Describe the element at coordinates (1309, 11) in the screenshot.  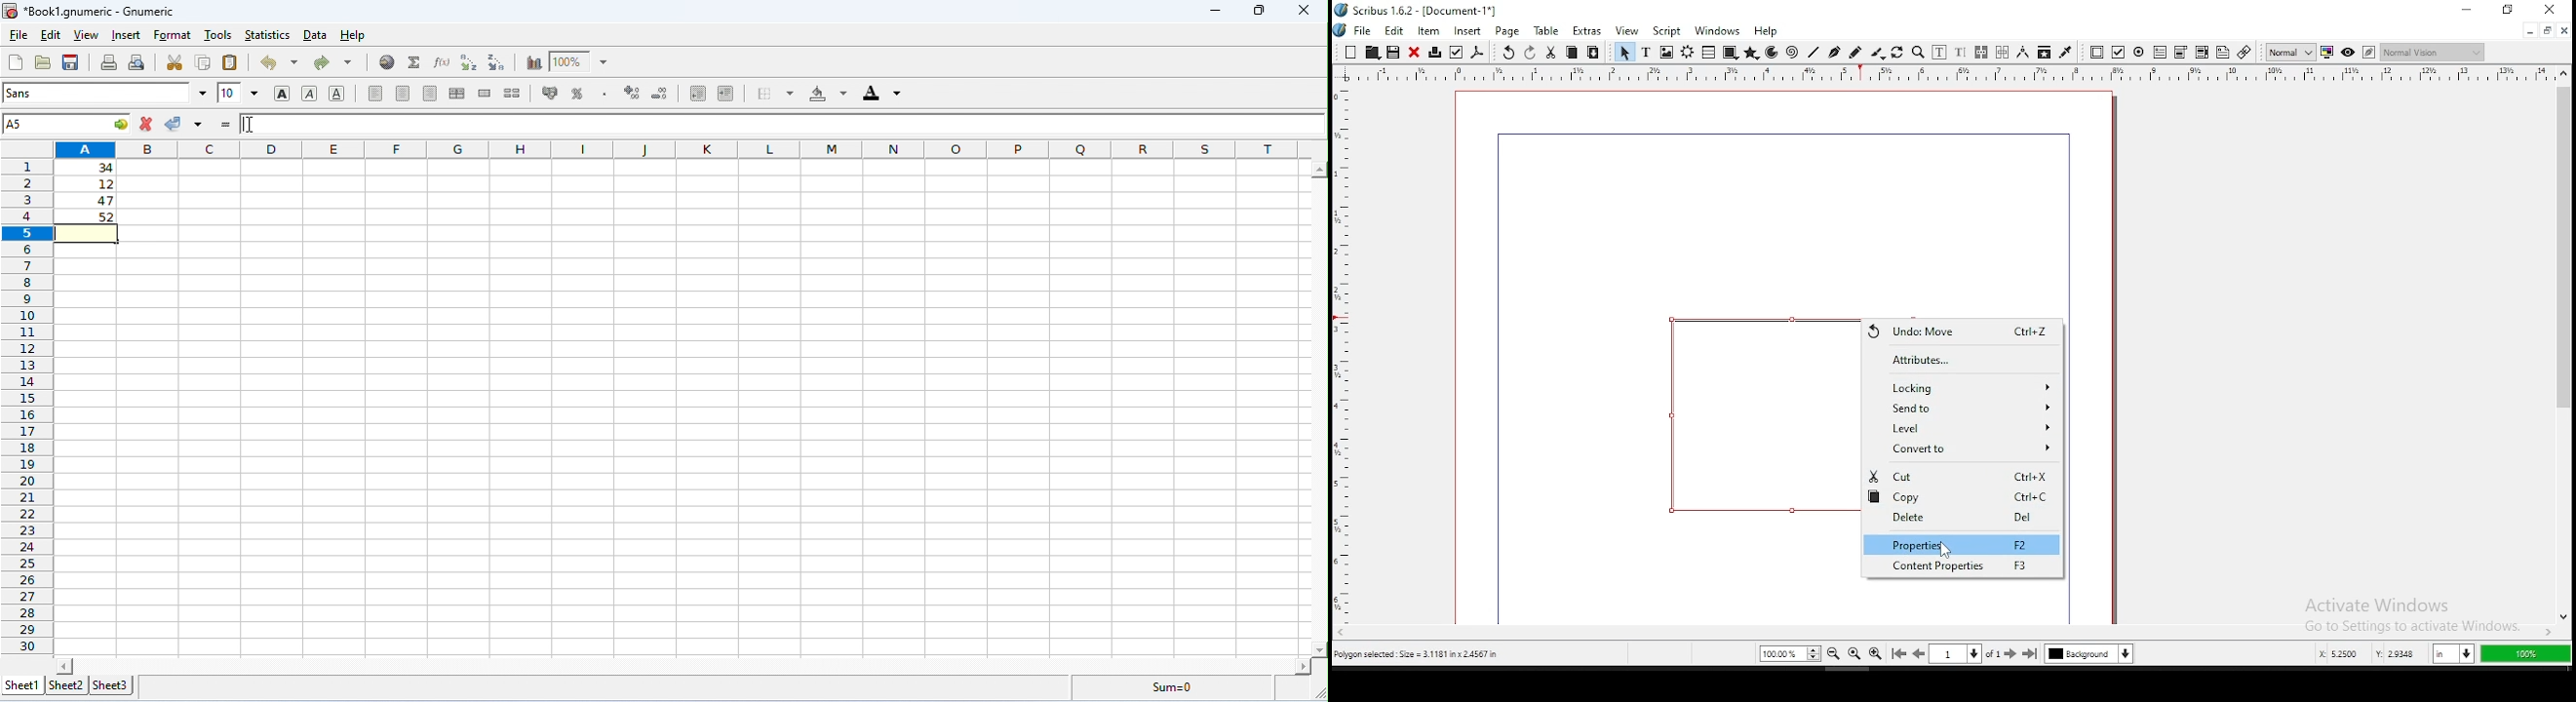
I see `close` at that location.